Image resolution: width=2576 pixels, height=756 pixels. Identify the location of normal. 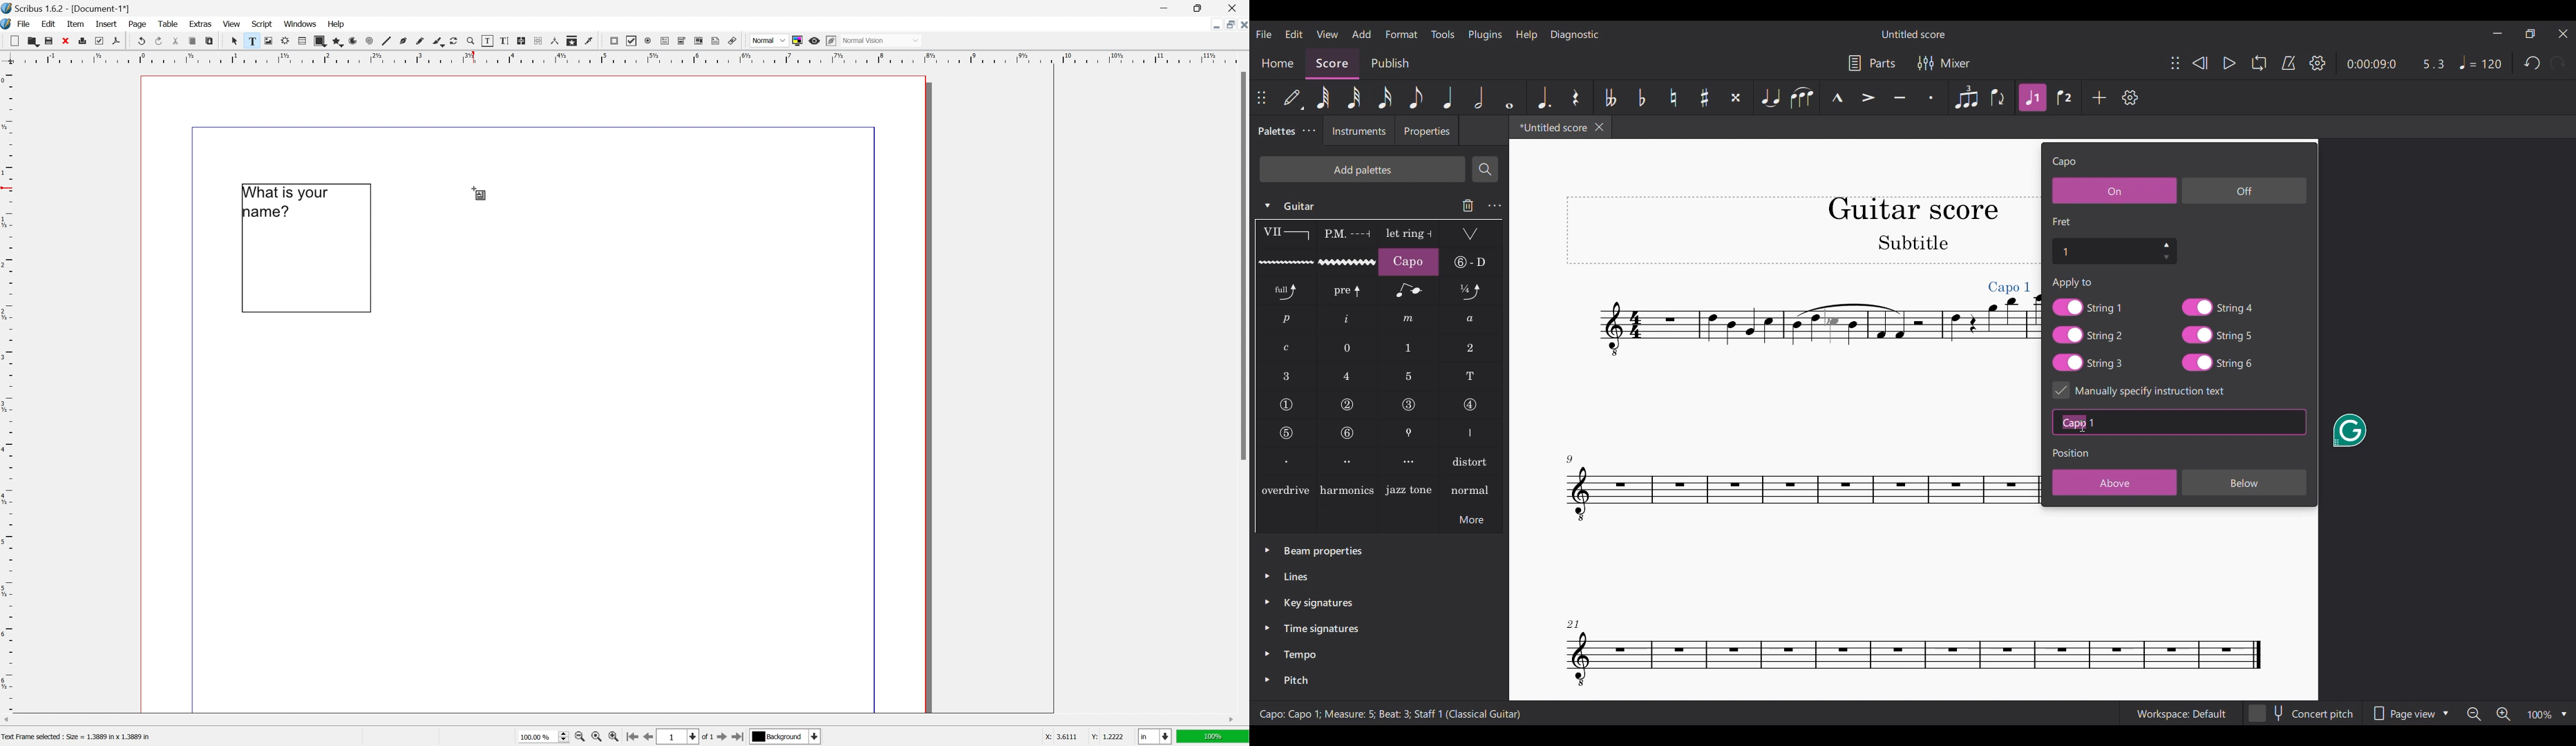
(1470, 489).